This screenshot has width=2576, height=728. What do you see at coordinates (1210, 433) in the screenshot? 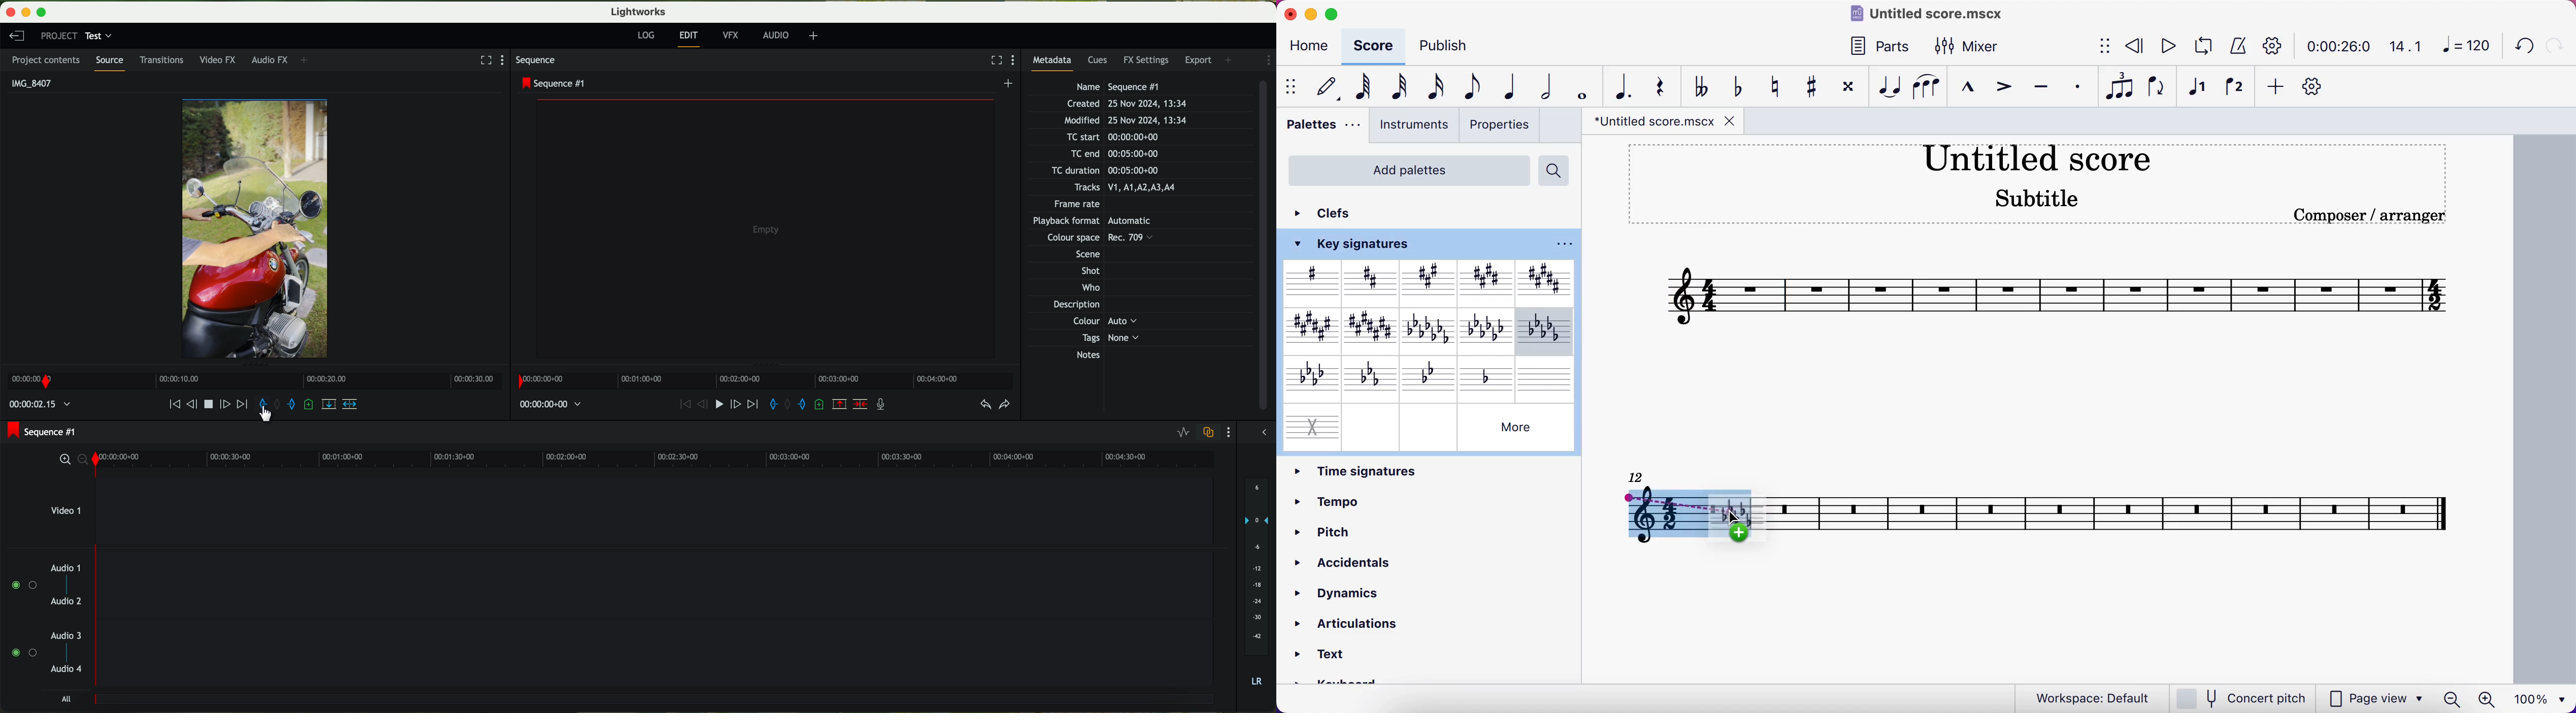
I see `toggle audio track sync` at bounding box center [1210, 433].